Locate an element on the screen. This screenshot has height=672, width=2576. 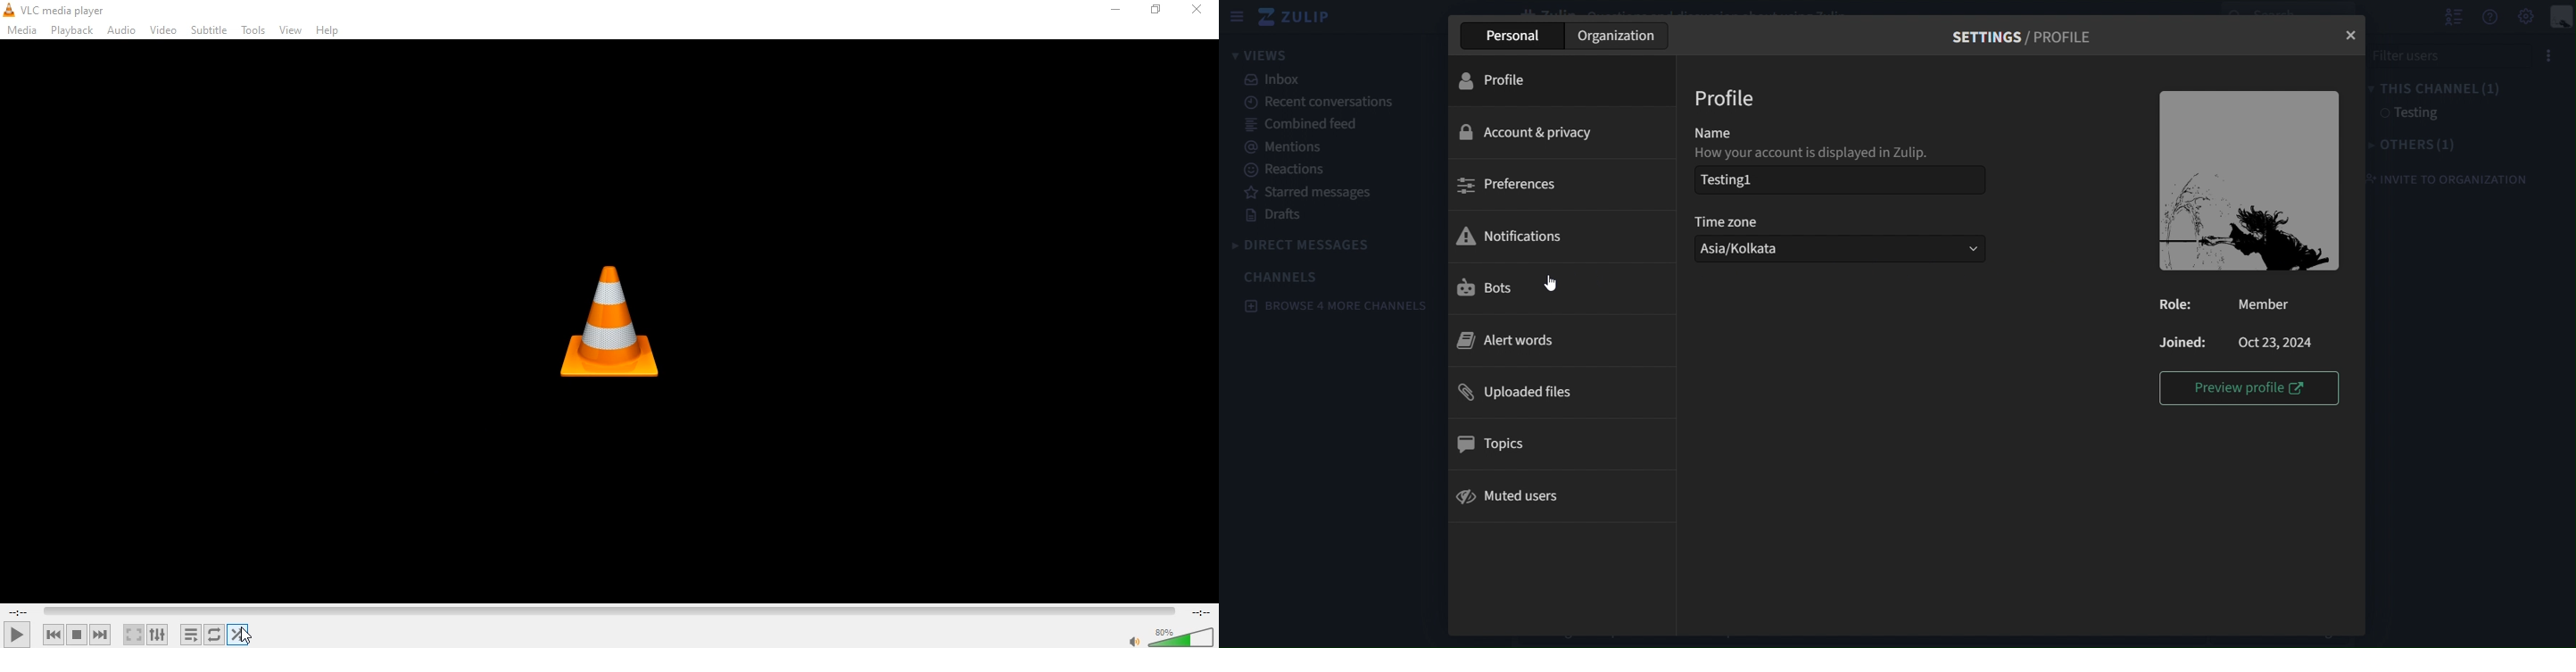
image is located at coordinates (2251, 180).